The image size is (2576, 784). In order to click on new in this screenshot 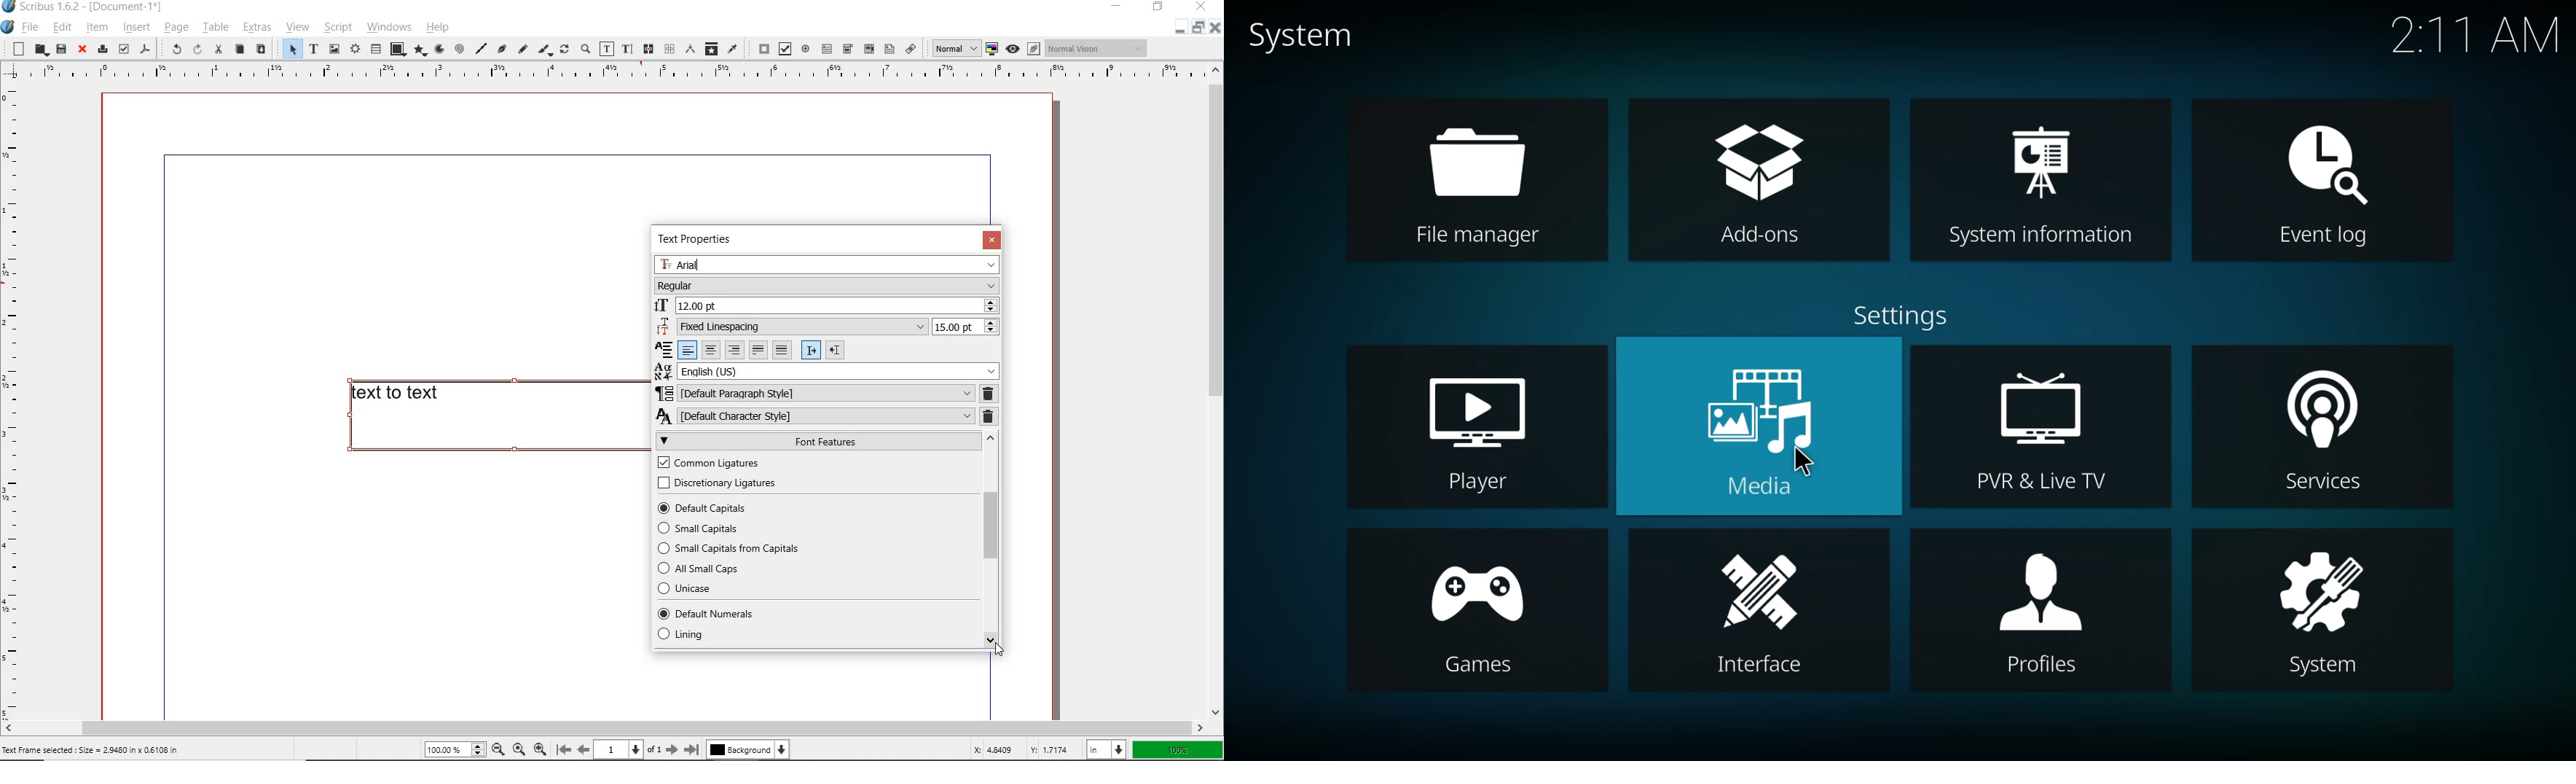, I will do `click(15, 48)`.